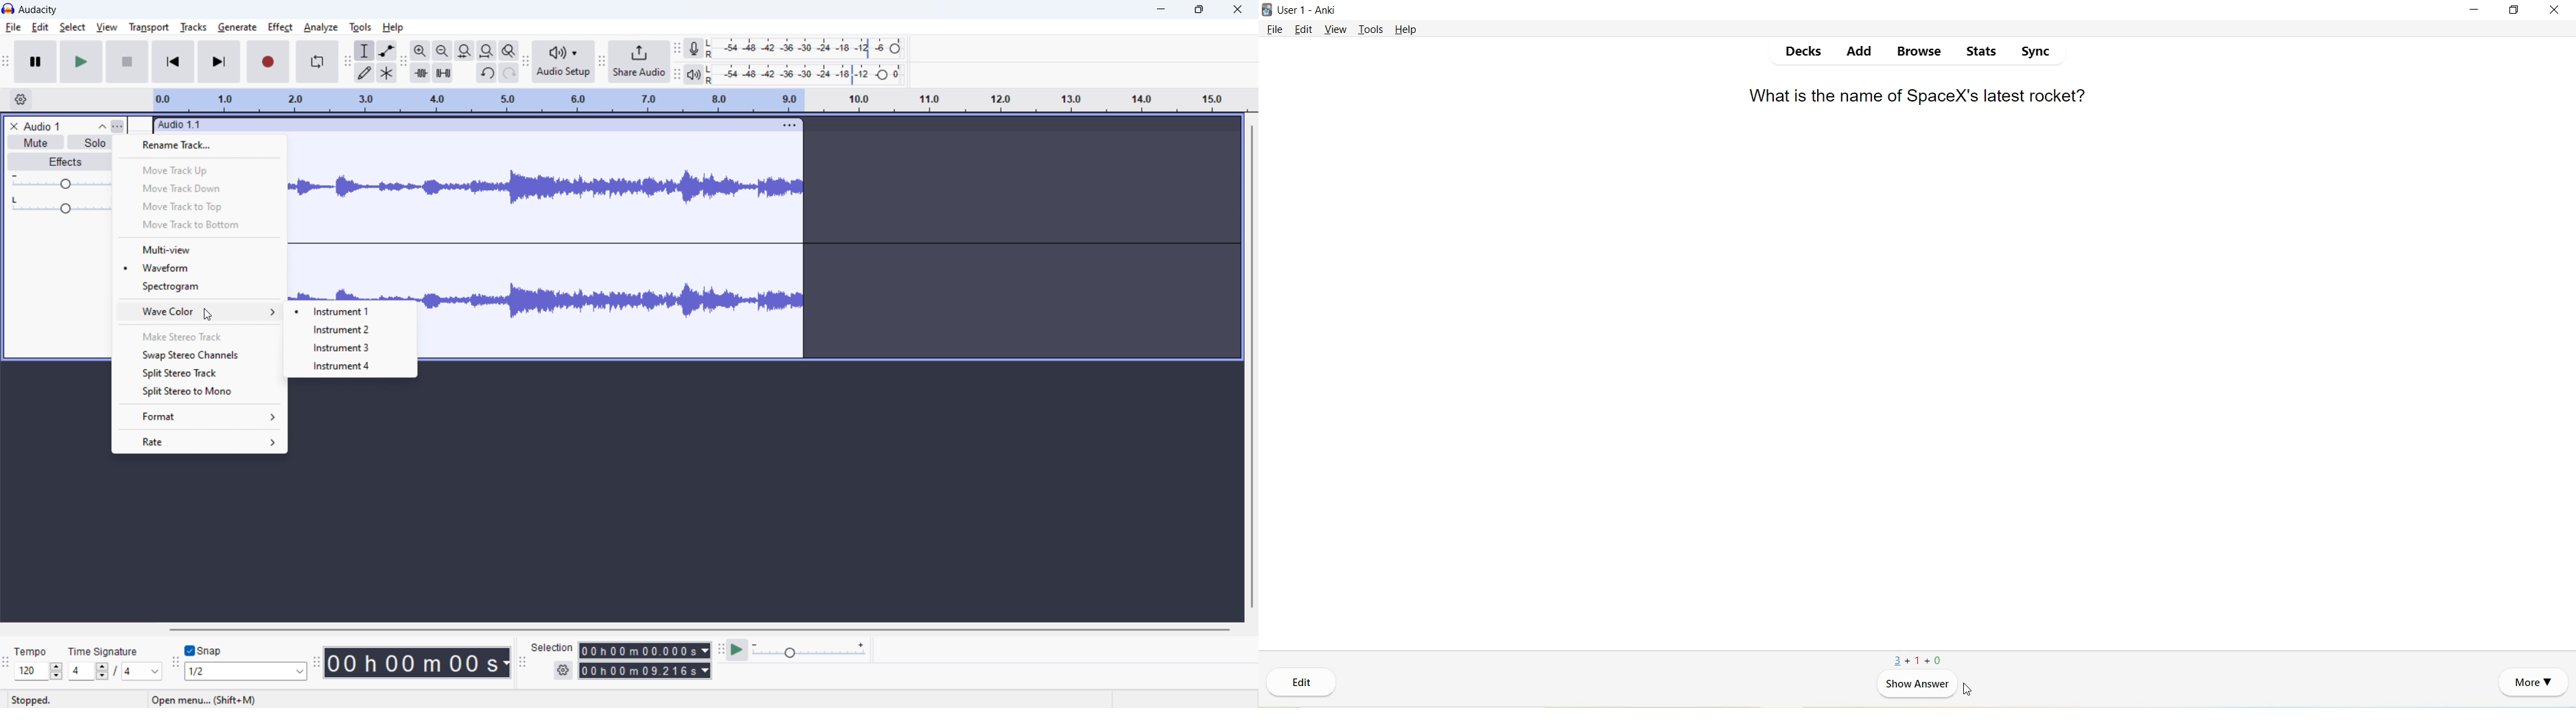  I want to click on Help, so click(1407, 30).